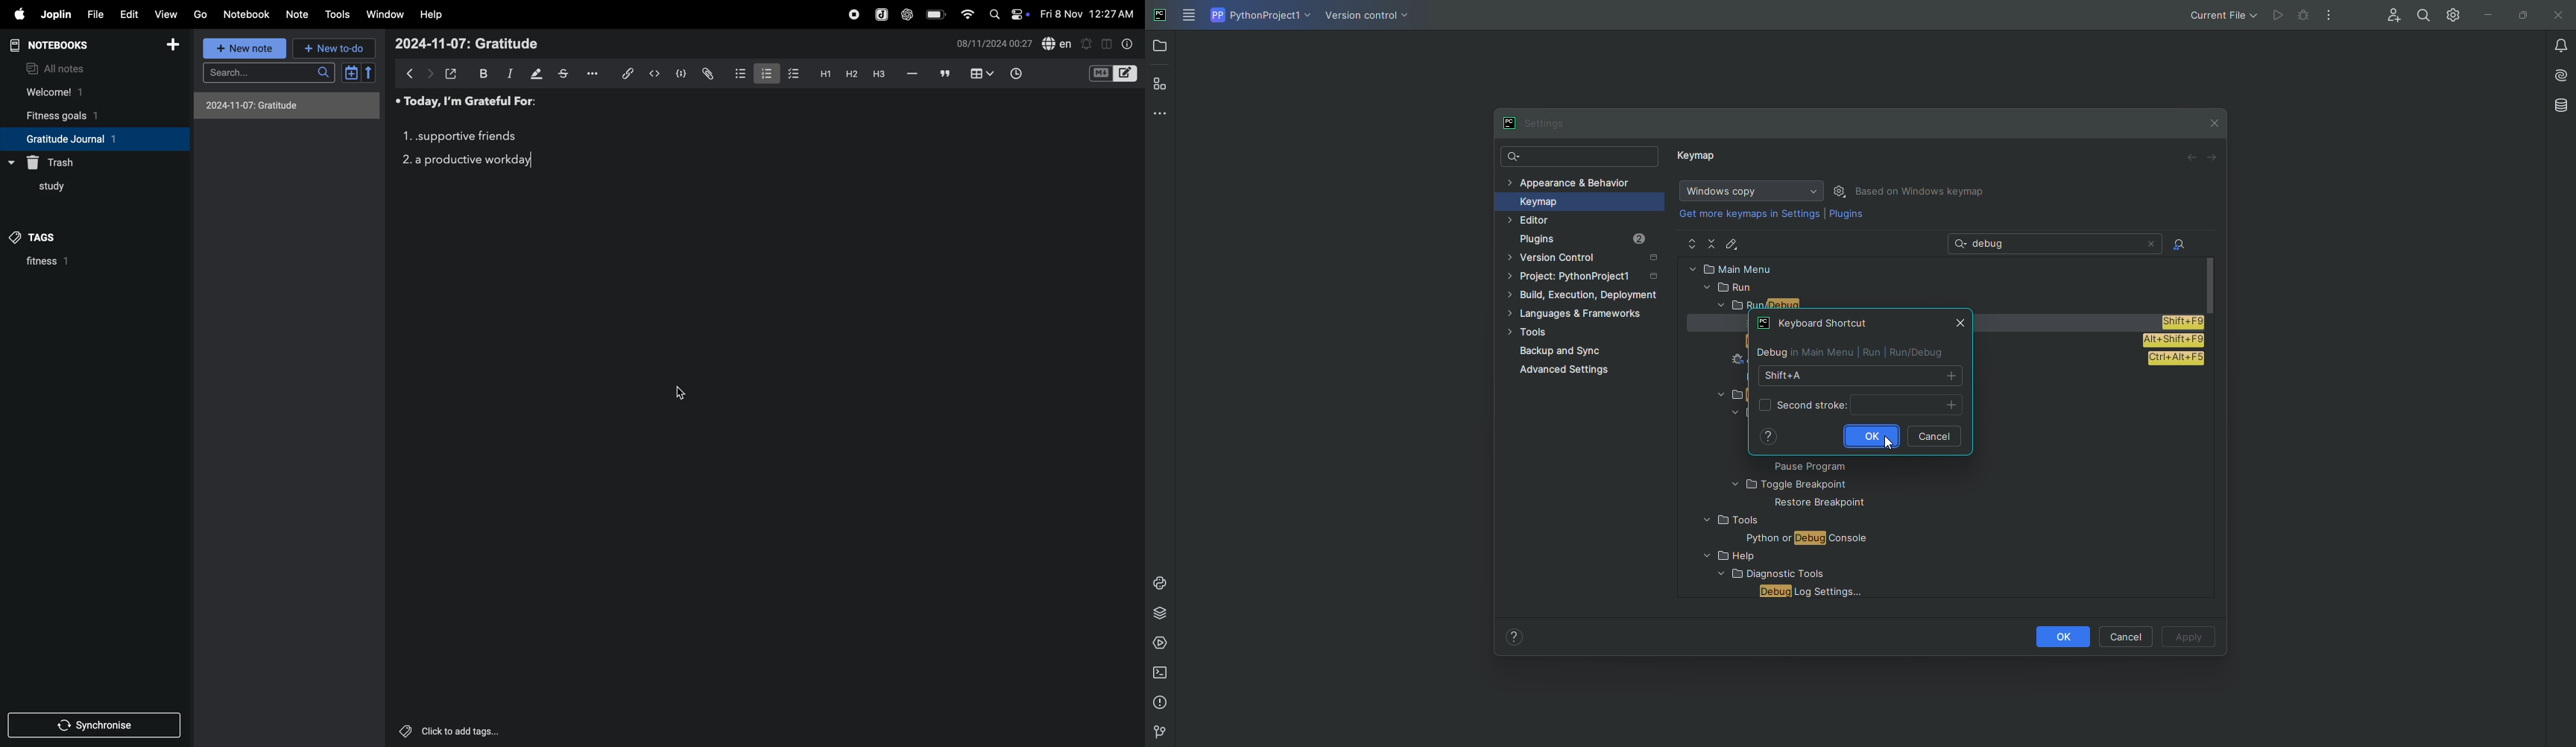 The width and height of the screenshot is (2576, 756). What do you see at coordinates (1113, 75) in the screenshot?
I see `toogle editor` at bounding box center [1113, 75].